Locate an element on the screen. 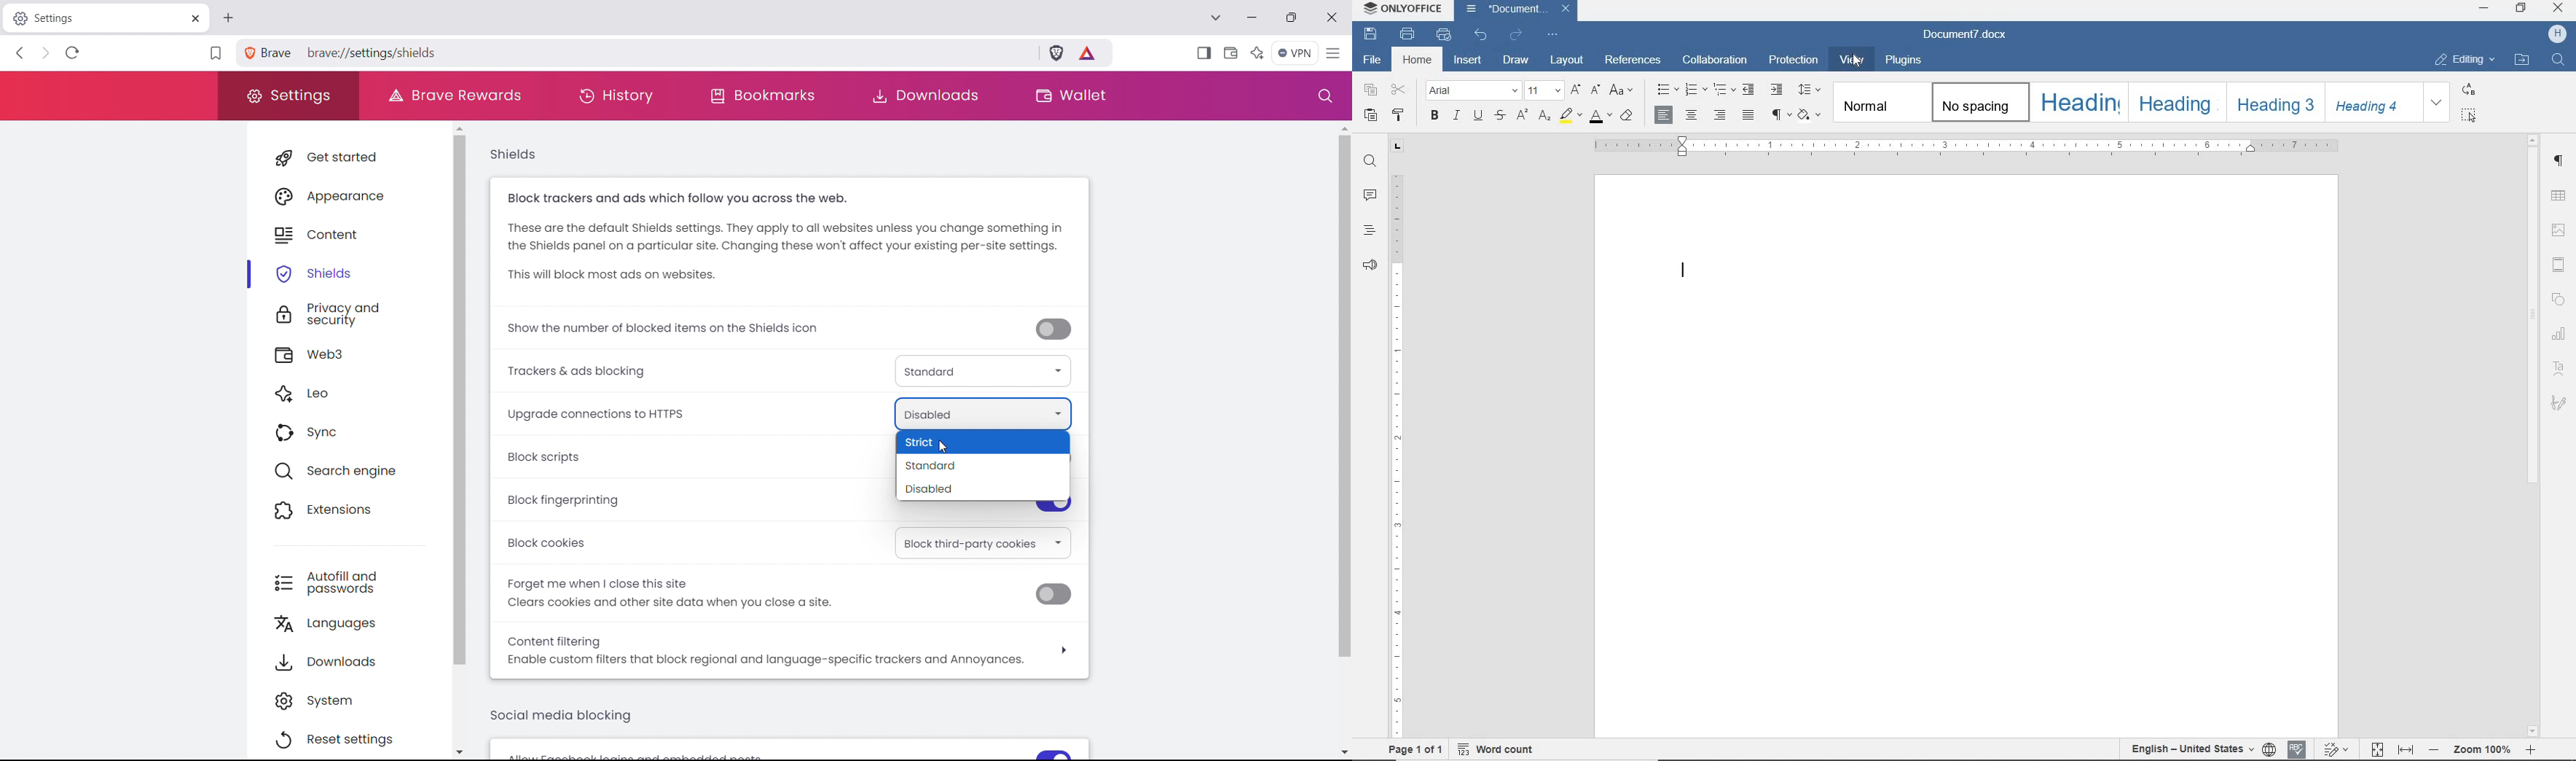 The height and width of the screenshot is (784, 2576). toggle off is located at coordinates (1056, 330).